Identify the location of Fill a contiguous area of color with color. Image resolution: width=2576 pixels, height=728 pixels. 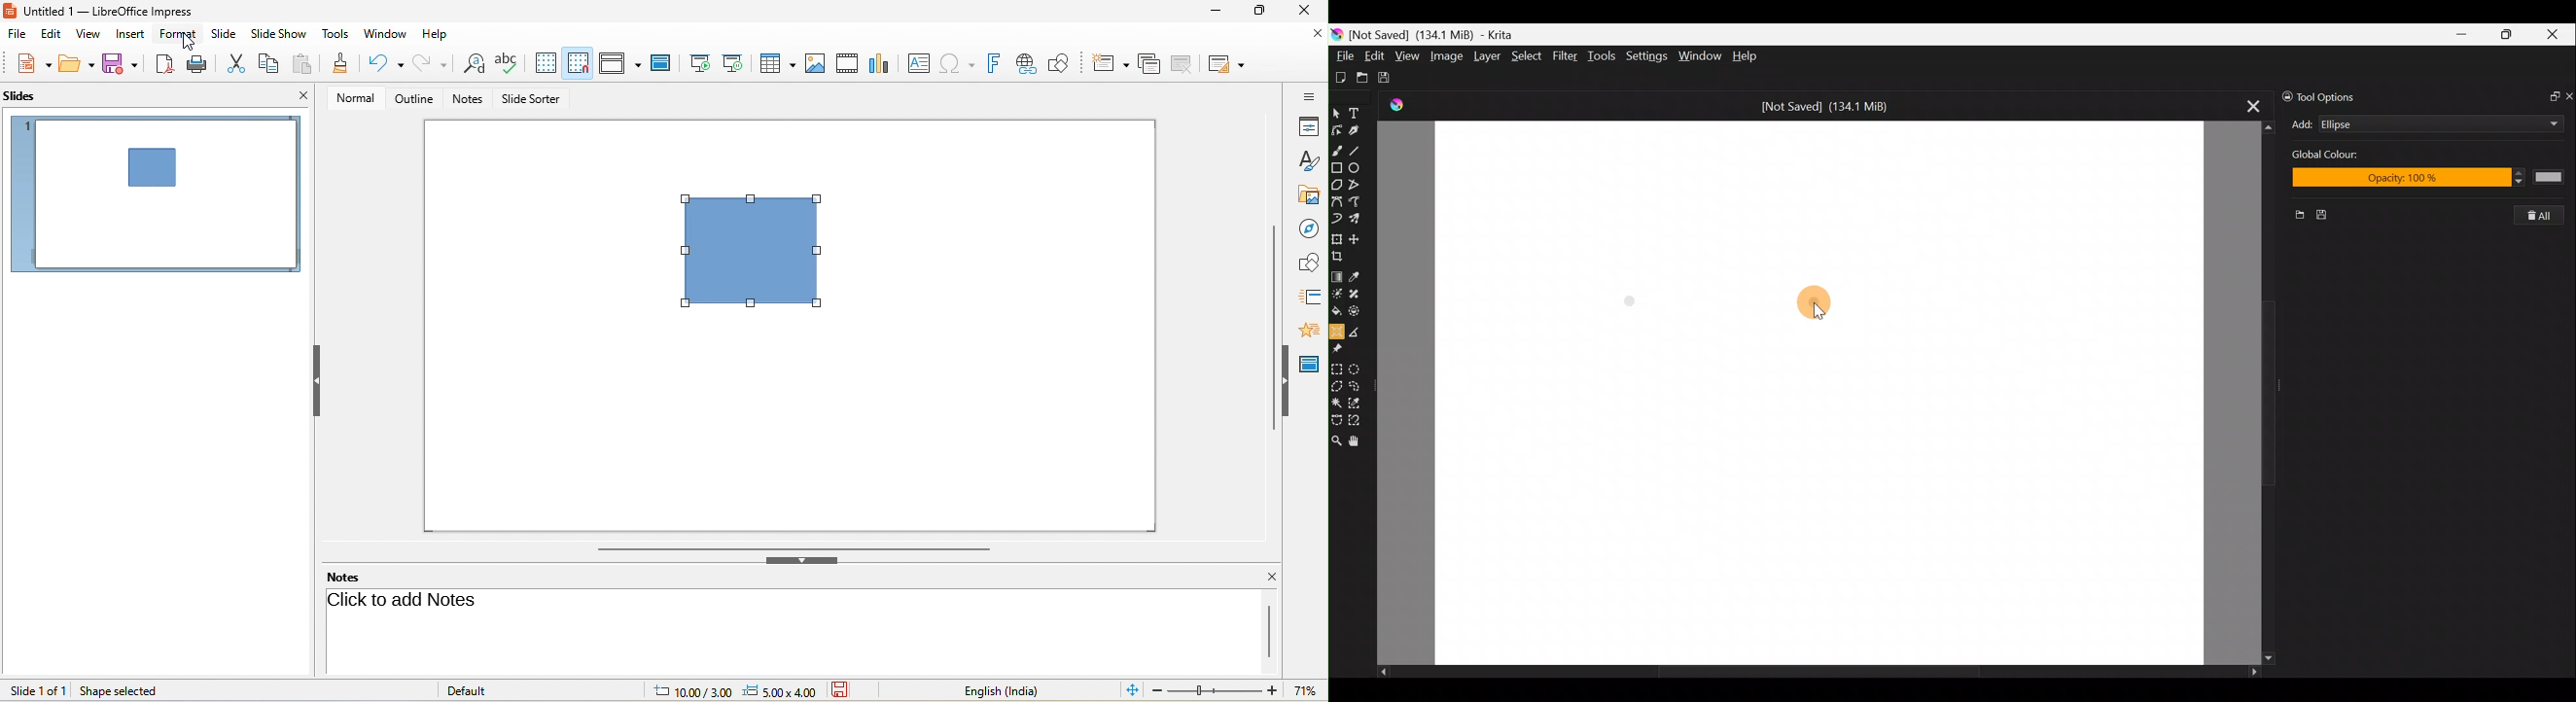
(1336, 311).